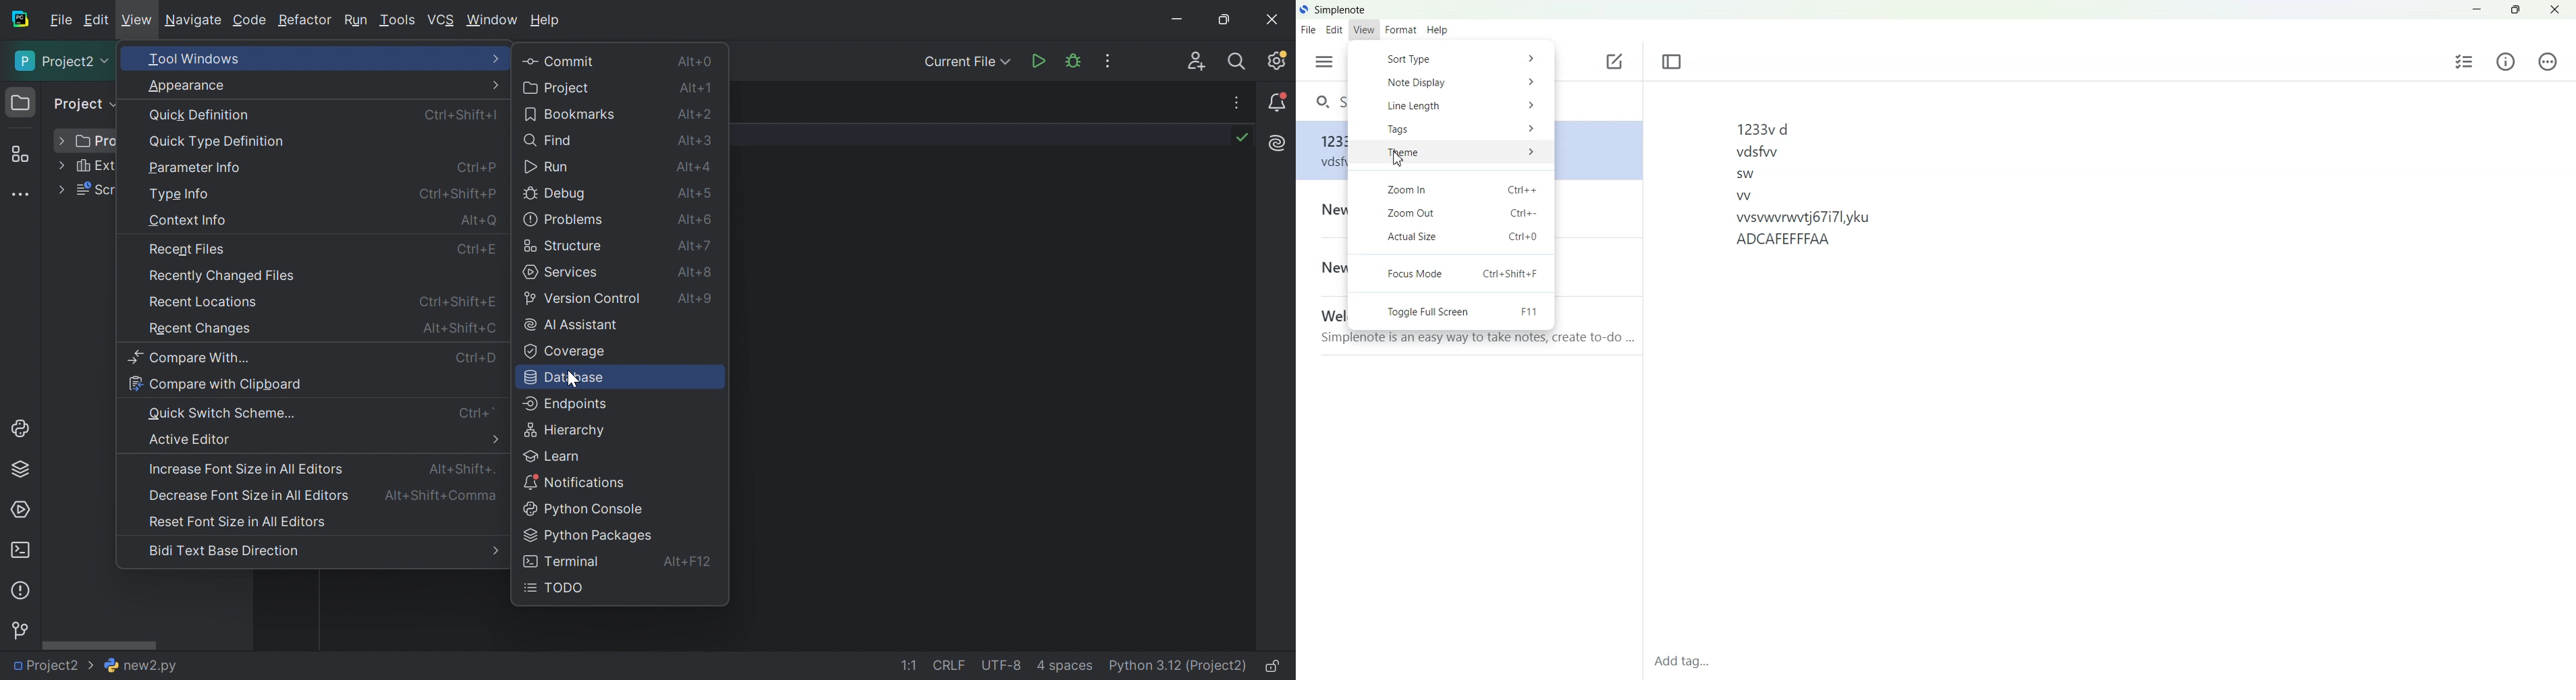 Image resolution: width=2576 pixels, height=700 pixels. What do you see at coordinates (1334, 29) in the screenshot?
I see `Edit` at bounding box center [1334, 29].